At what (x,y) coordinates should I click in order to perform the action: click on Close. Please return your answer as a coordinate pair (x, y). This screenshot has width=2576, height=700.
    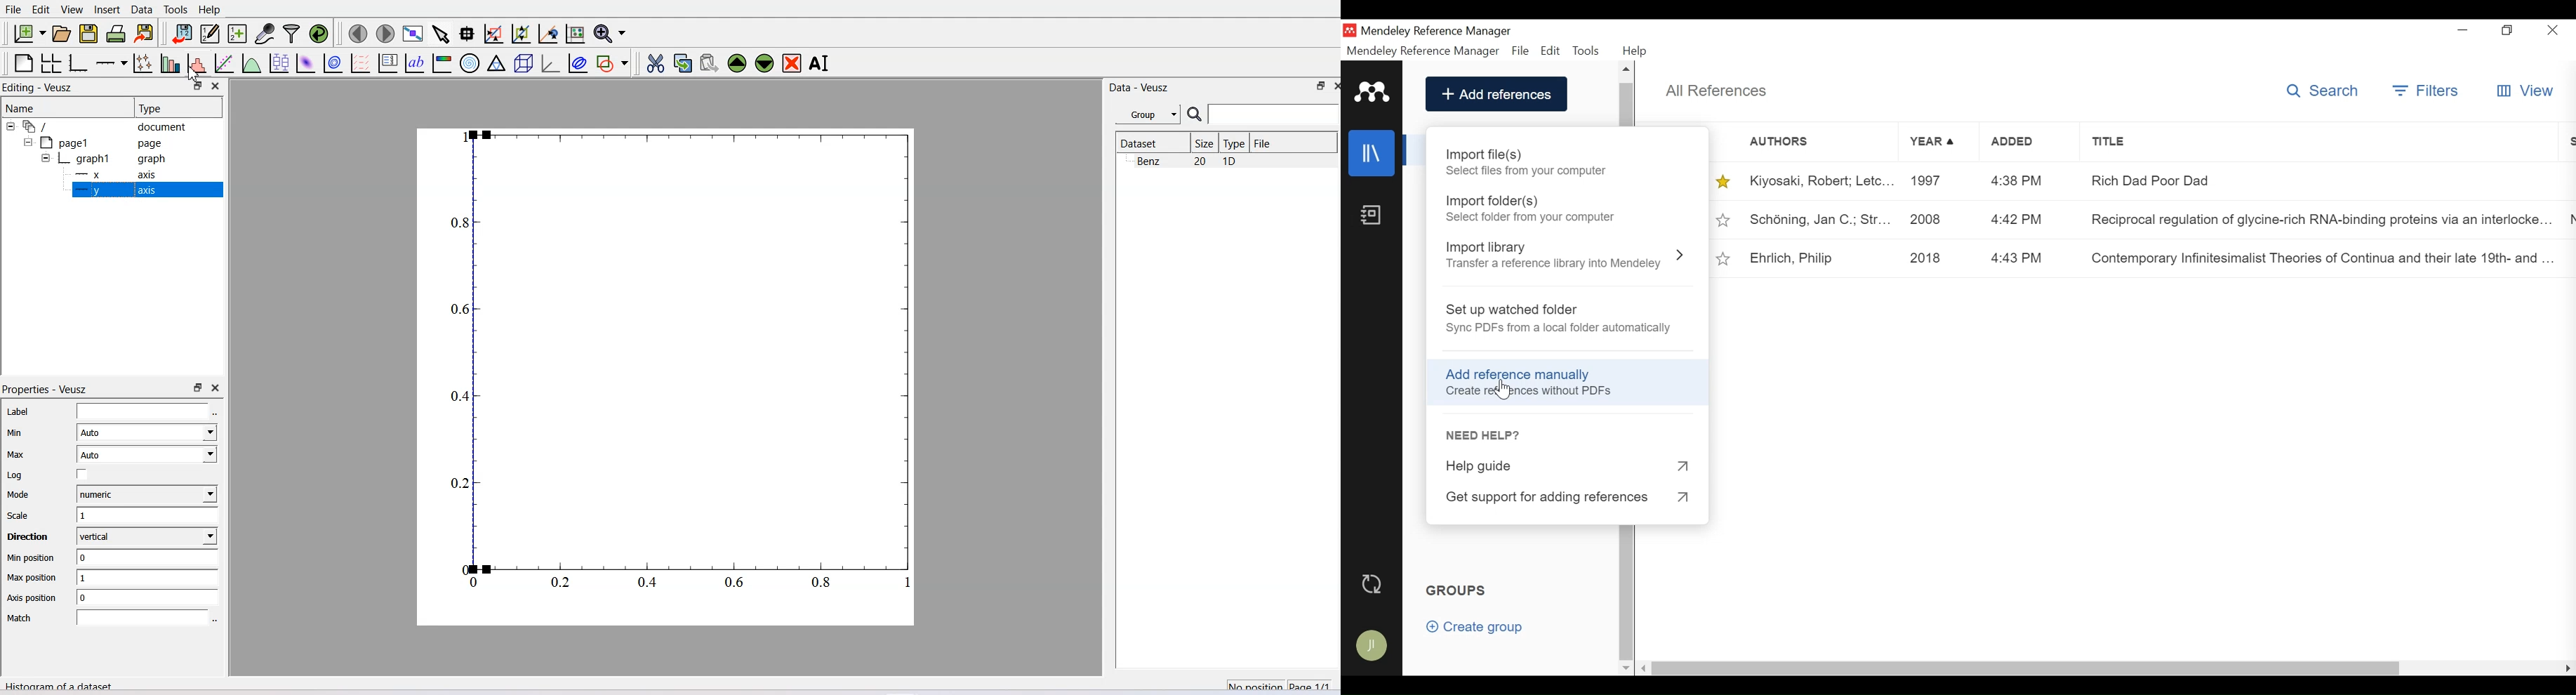
    Looking at the image, I should click on (2552, 32).